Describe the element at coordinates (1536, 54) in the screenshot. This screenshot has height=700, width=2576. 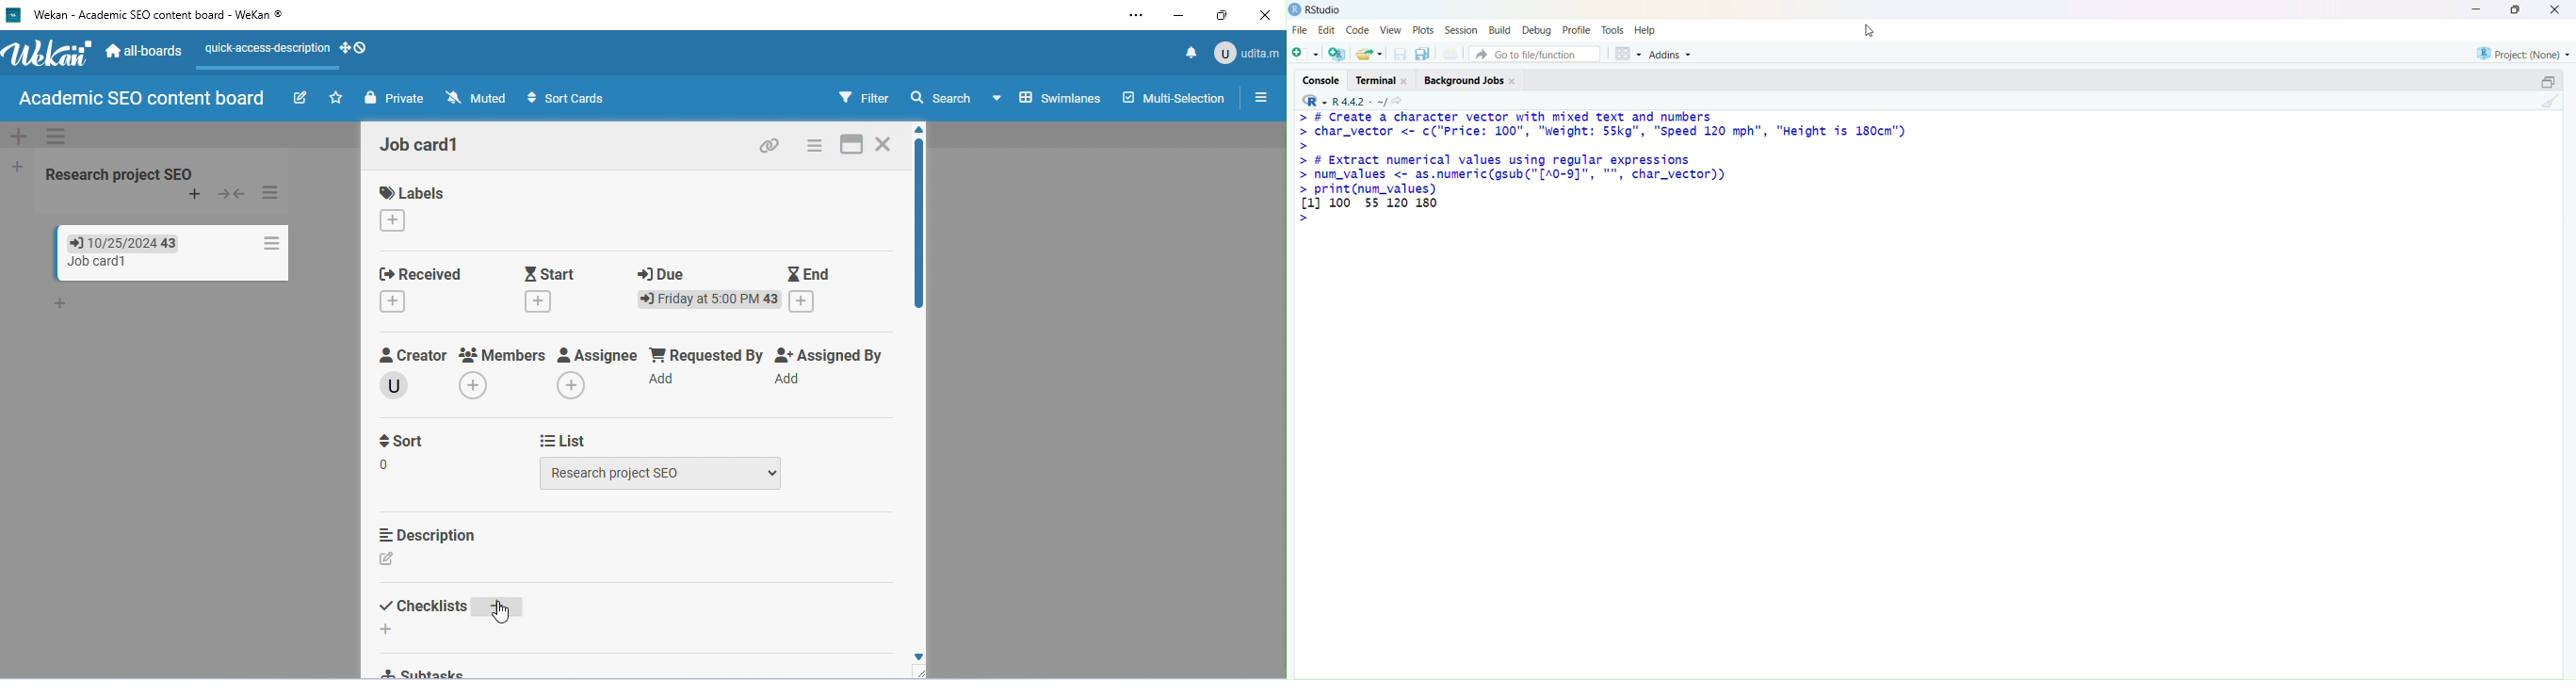
I see `Go to file/function` at that location.